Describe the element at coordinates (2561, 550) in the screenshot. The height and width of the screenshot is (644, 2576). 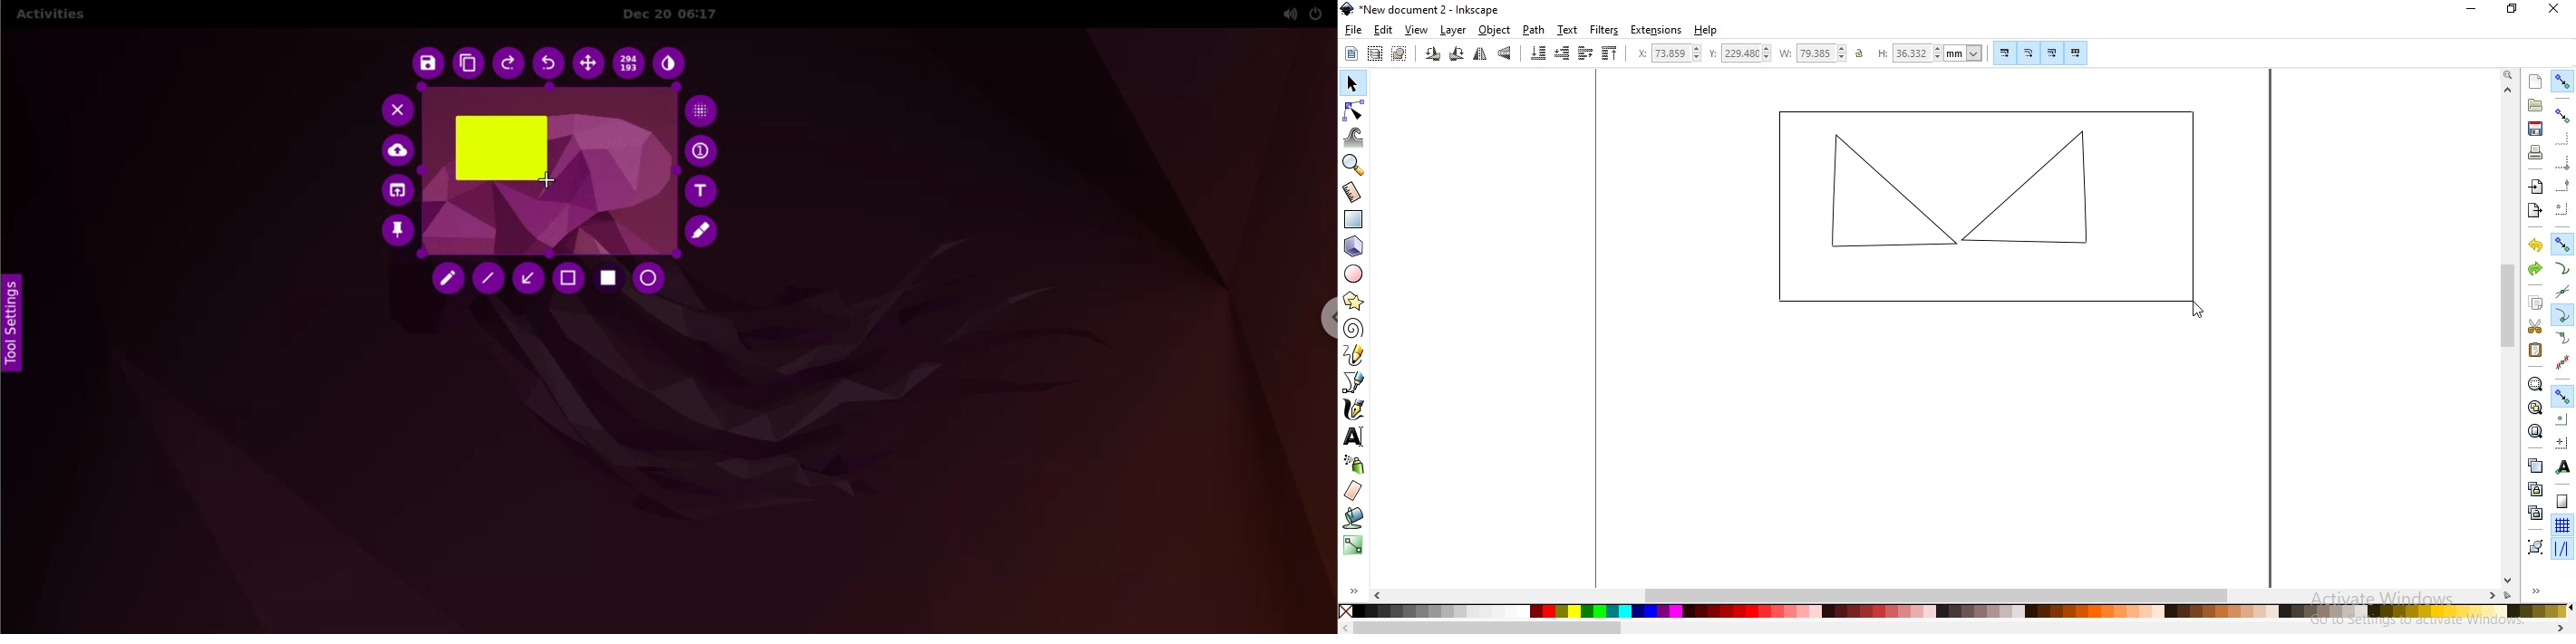
I see `snap guide` at that location.